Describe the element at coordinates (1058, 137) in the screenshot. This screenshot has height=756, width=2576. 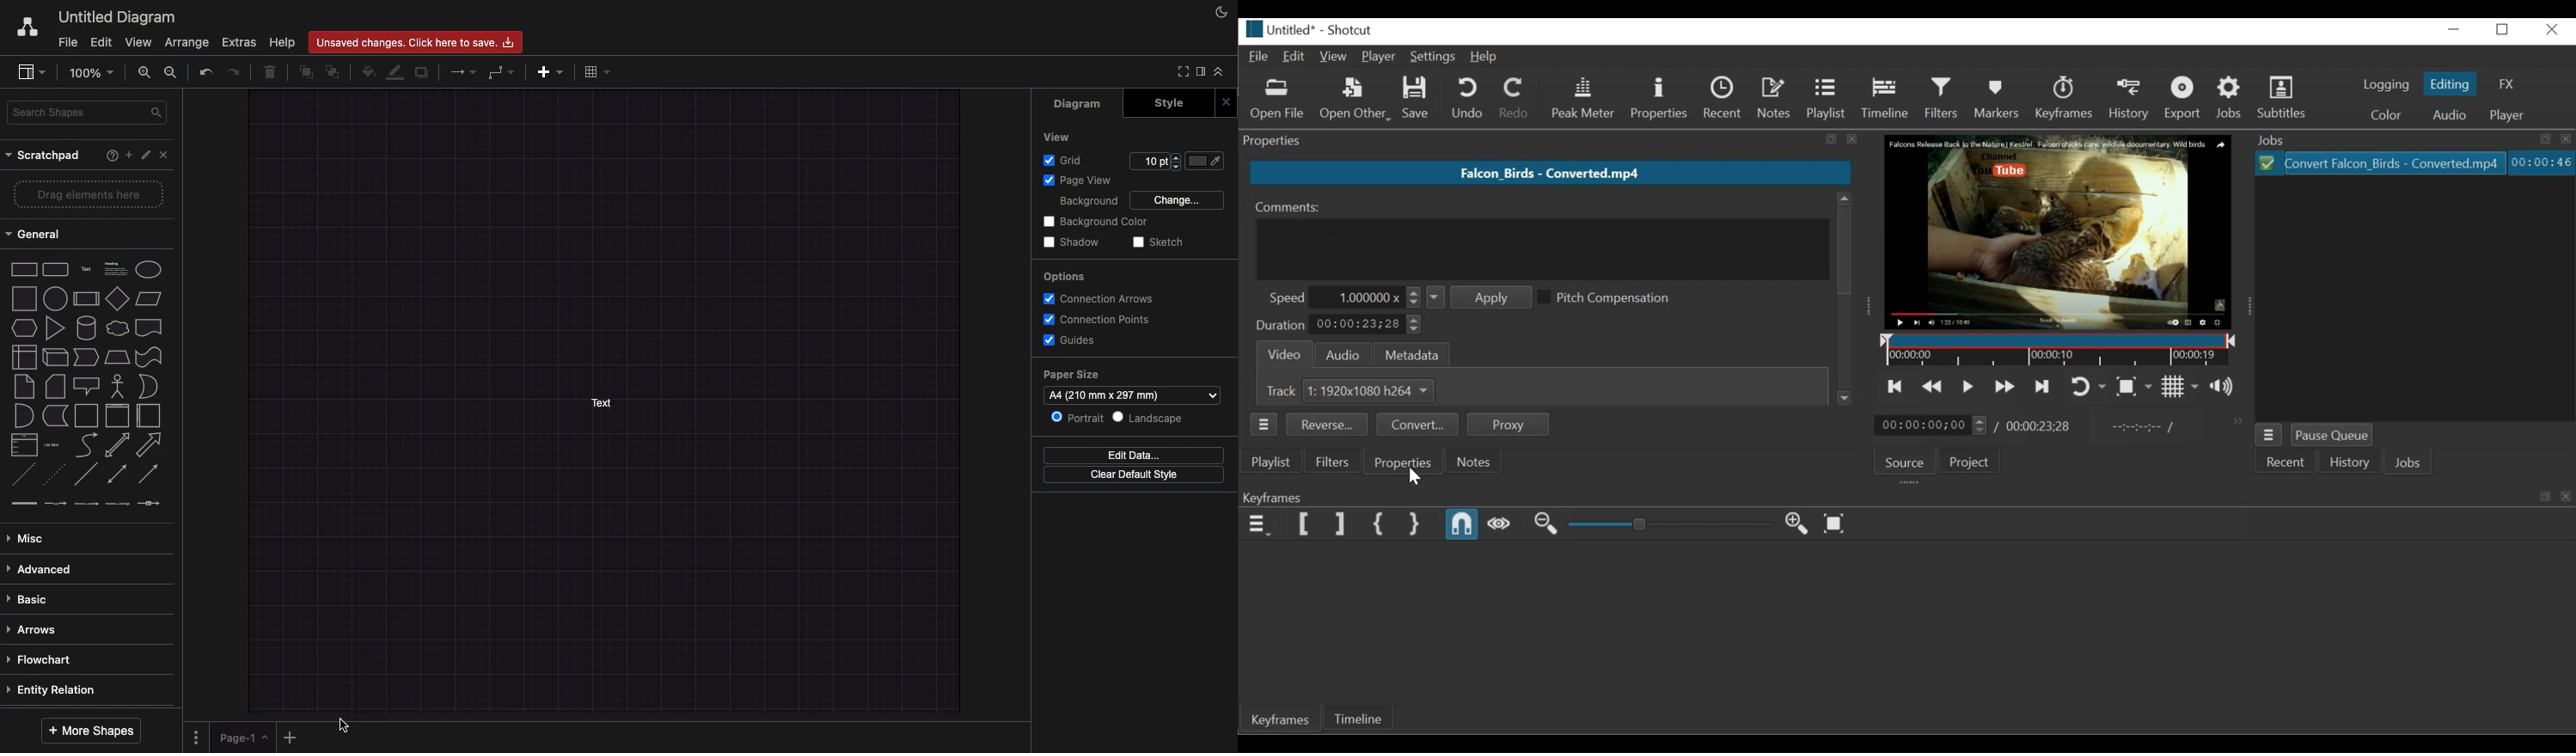
I see `View` at that location.